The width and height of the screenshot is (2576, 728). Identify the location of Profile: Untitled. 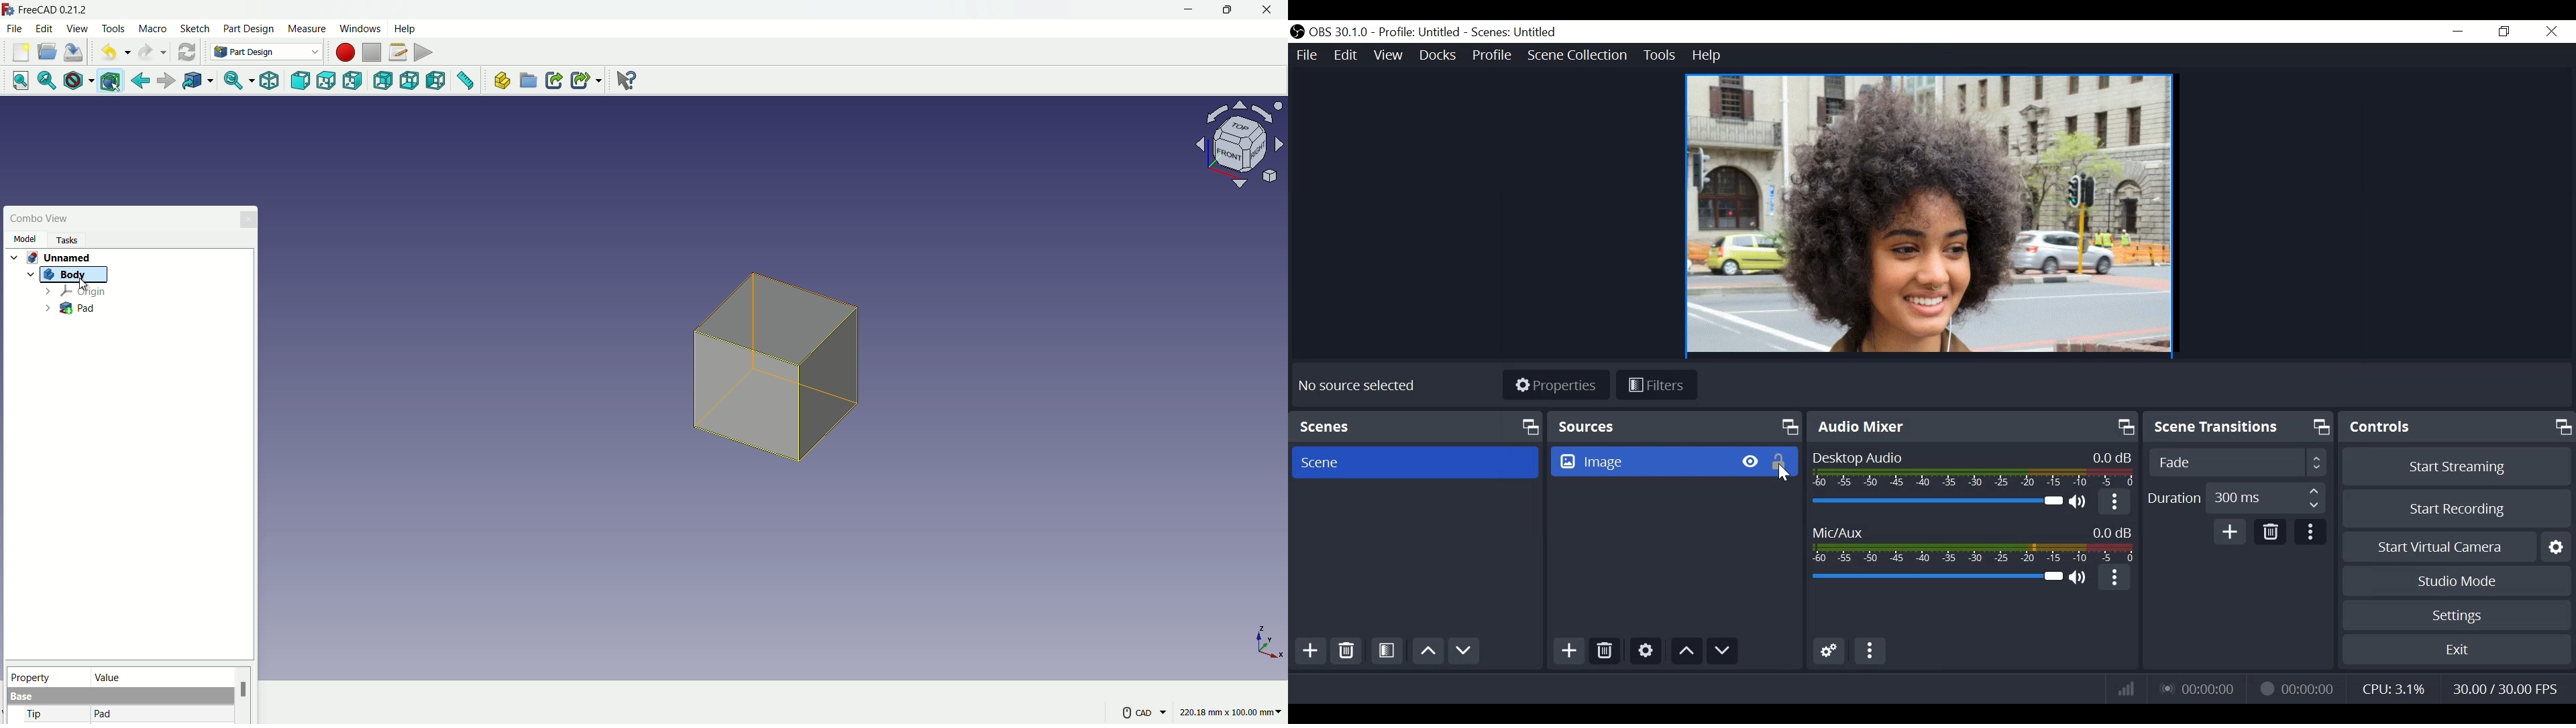
(1421, 32).